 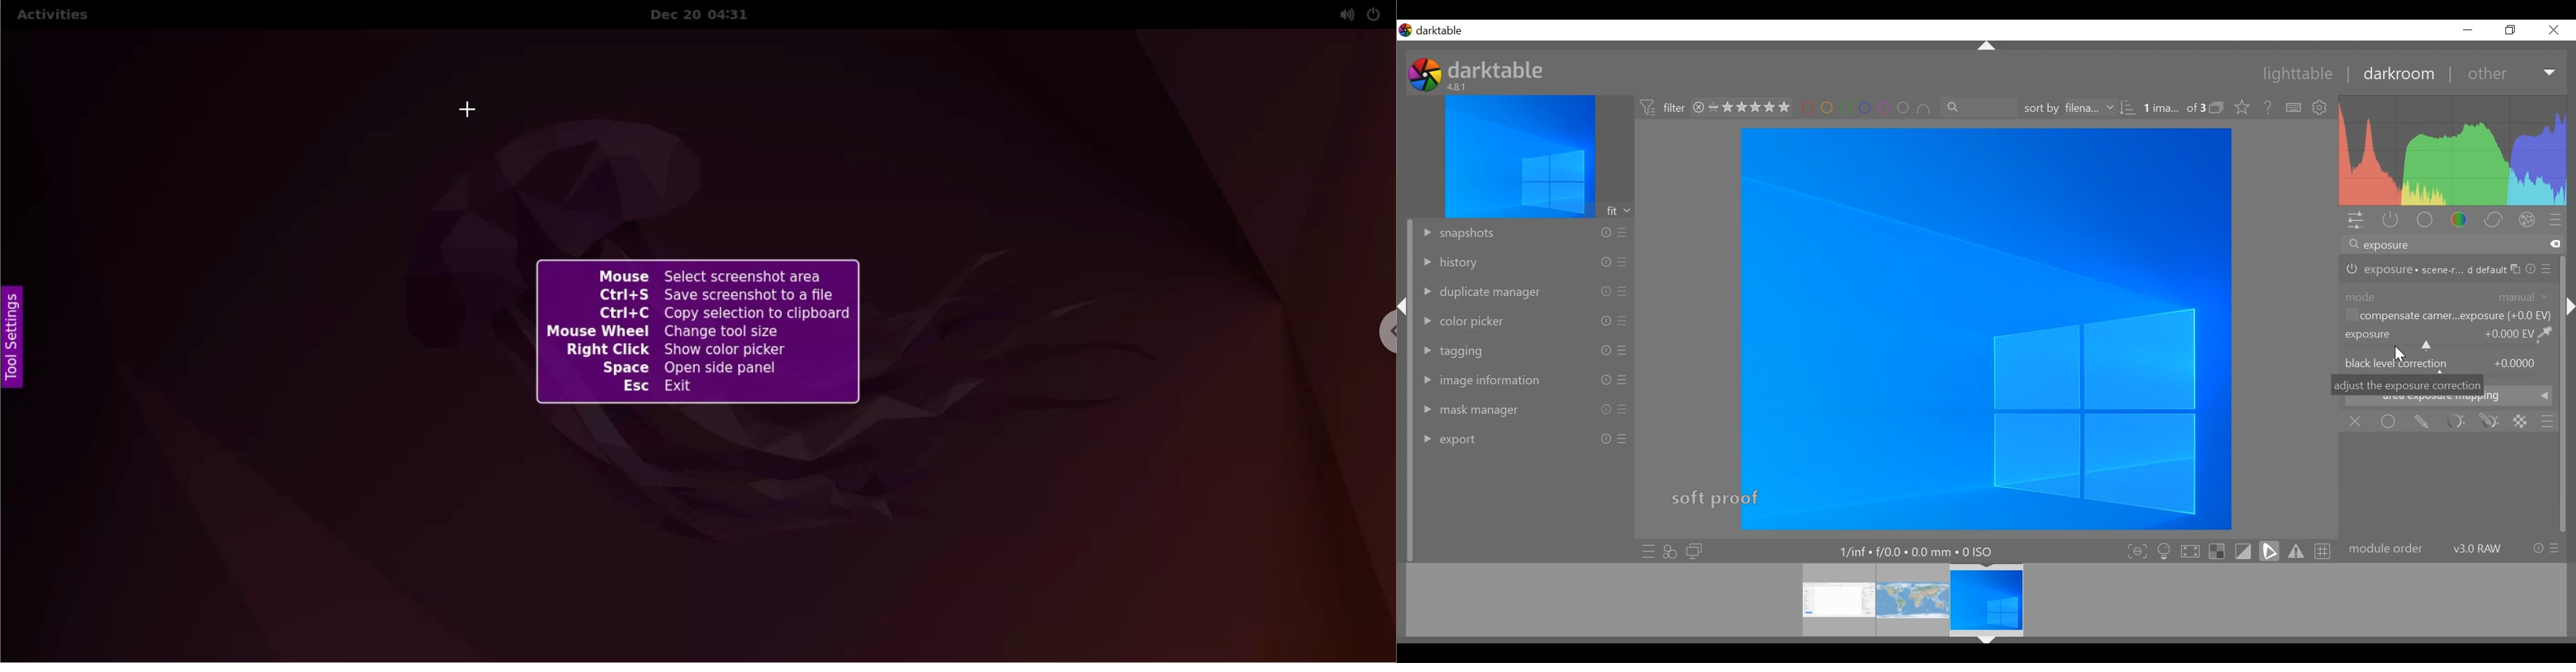 What do you see at coordinates (2354, 422) in the screenshot?
I see `off` at bounding box center [2354, 422].